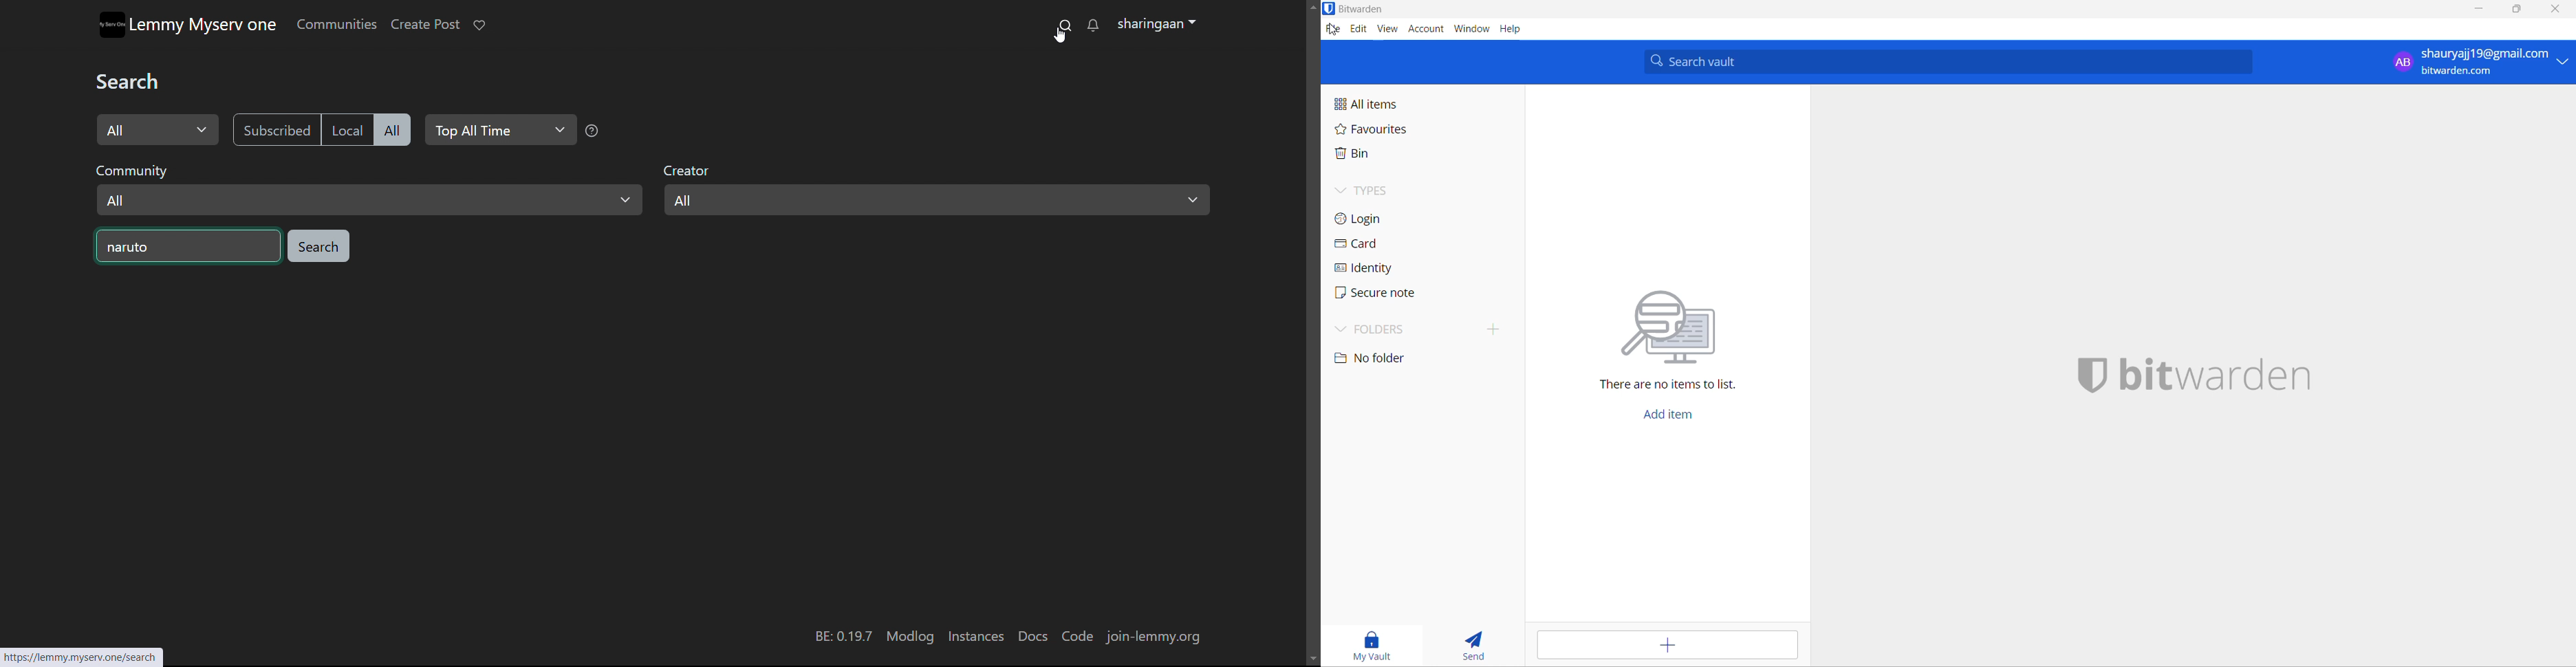  What do you see at coordinates (1094, 25) in the screenshot?
I see `notifications` at bounding box center [1094, 25].